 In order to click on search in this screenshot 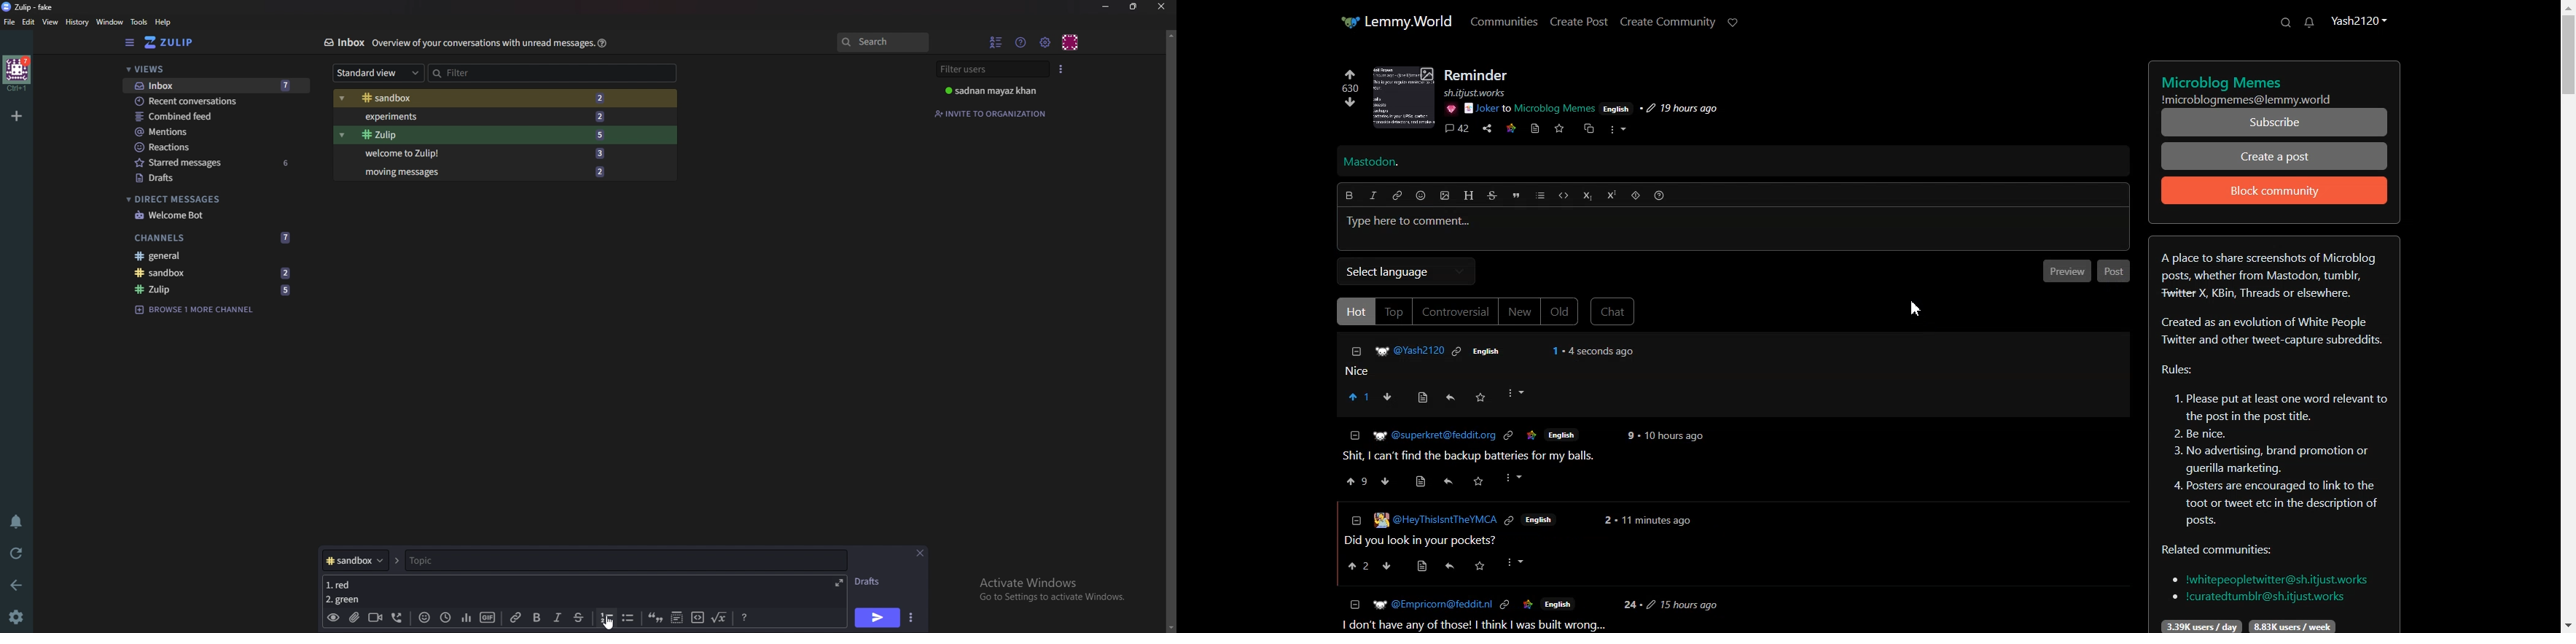, I will do `click(883, 43)`.